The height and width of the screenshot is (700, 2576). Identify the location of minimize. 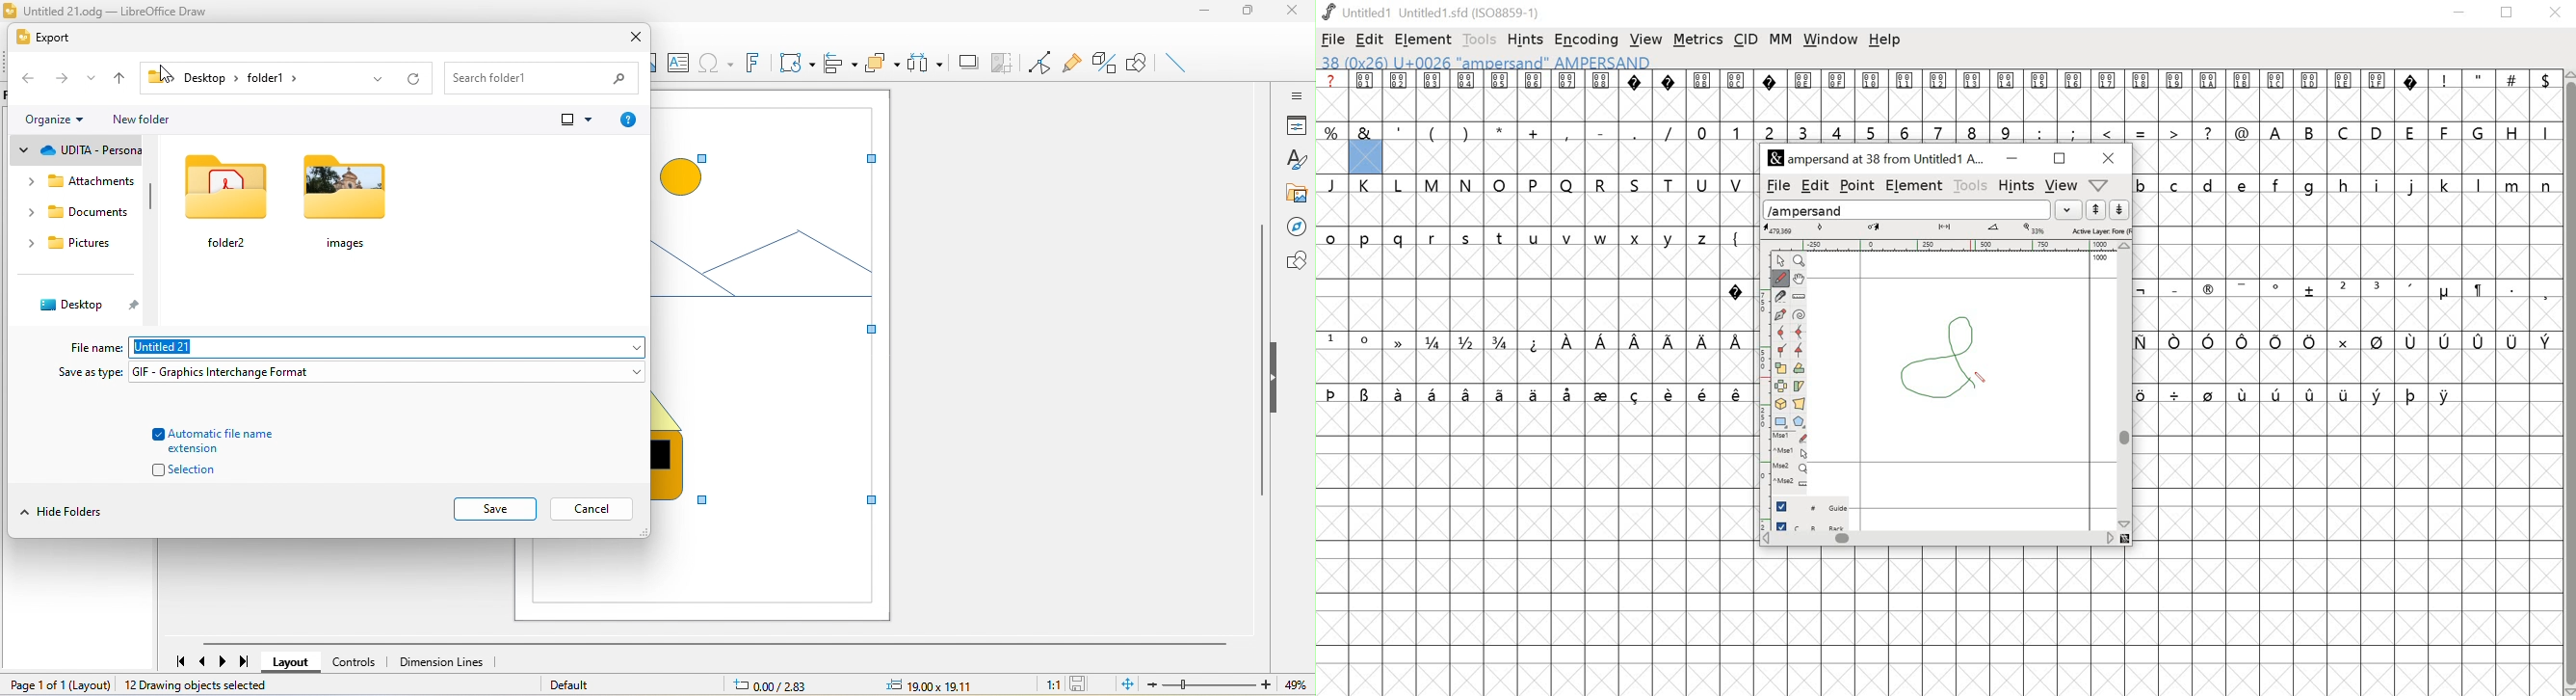
(2010, 159).